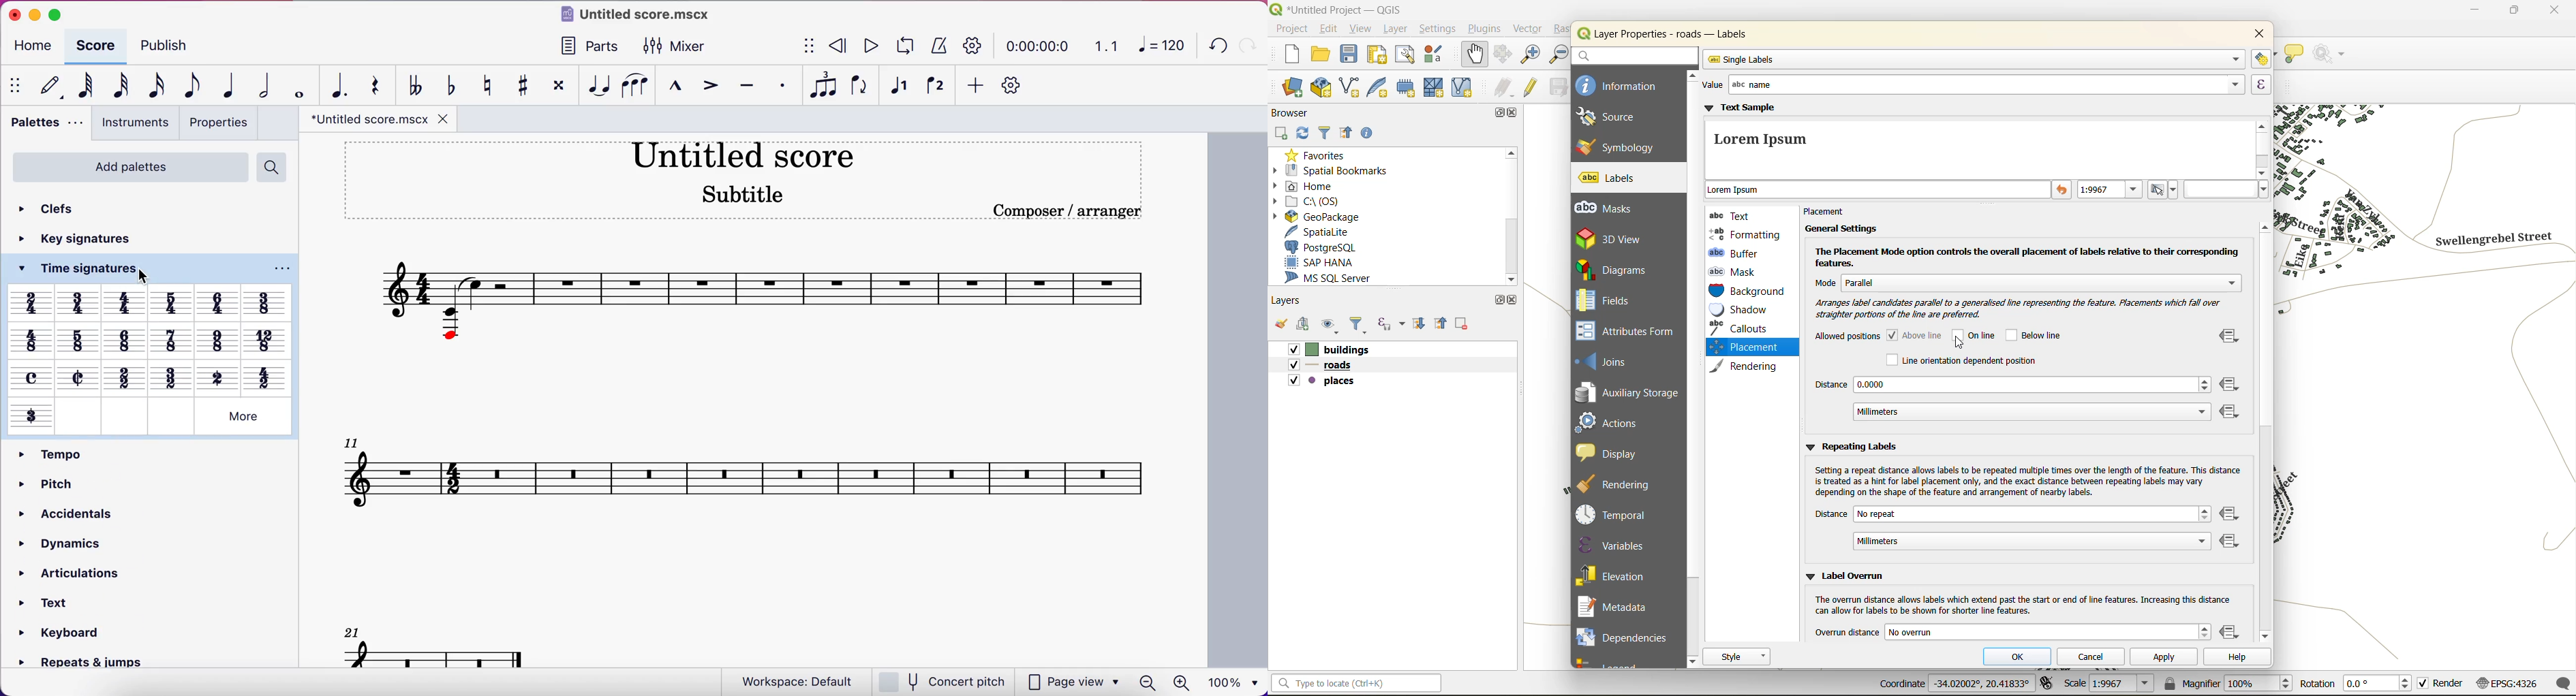 This screenshot has height=700, width=2576. I want to click on 16th note, so click(153, 86).